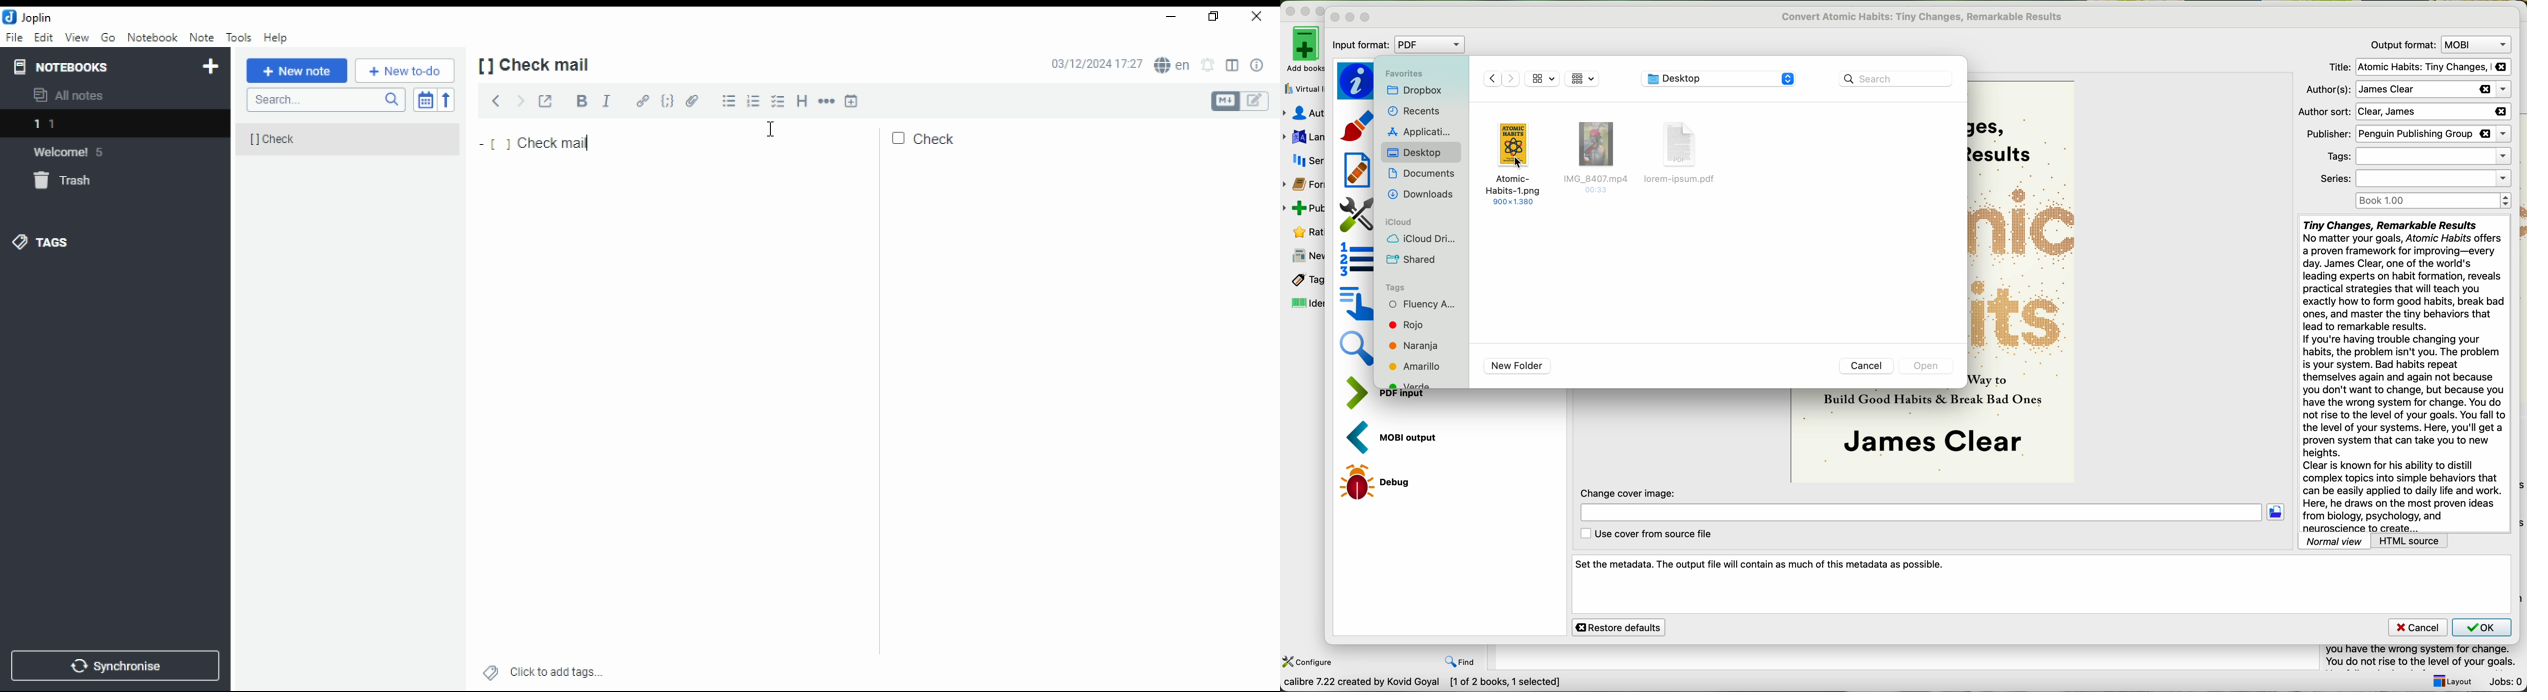  What do you see at coordinates (1920, 513) in the screenshot?
I see `location` at bounding box center [1920, 513].